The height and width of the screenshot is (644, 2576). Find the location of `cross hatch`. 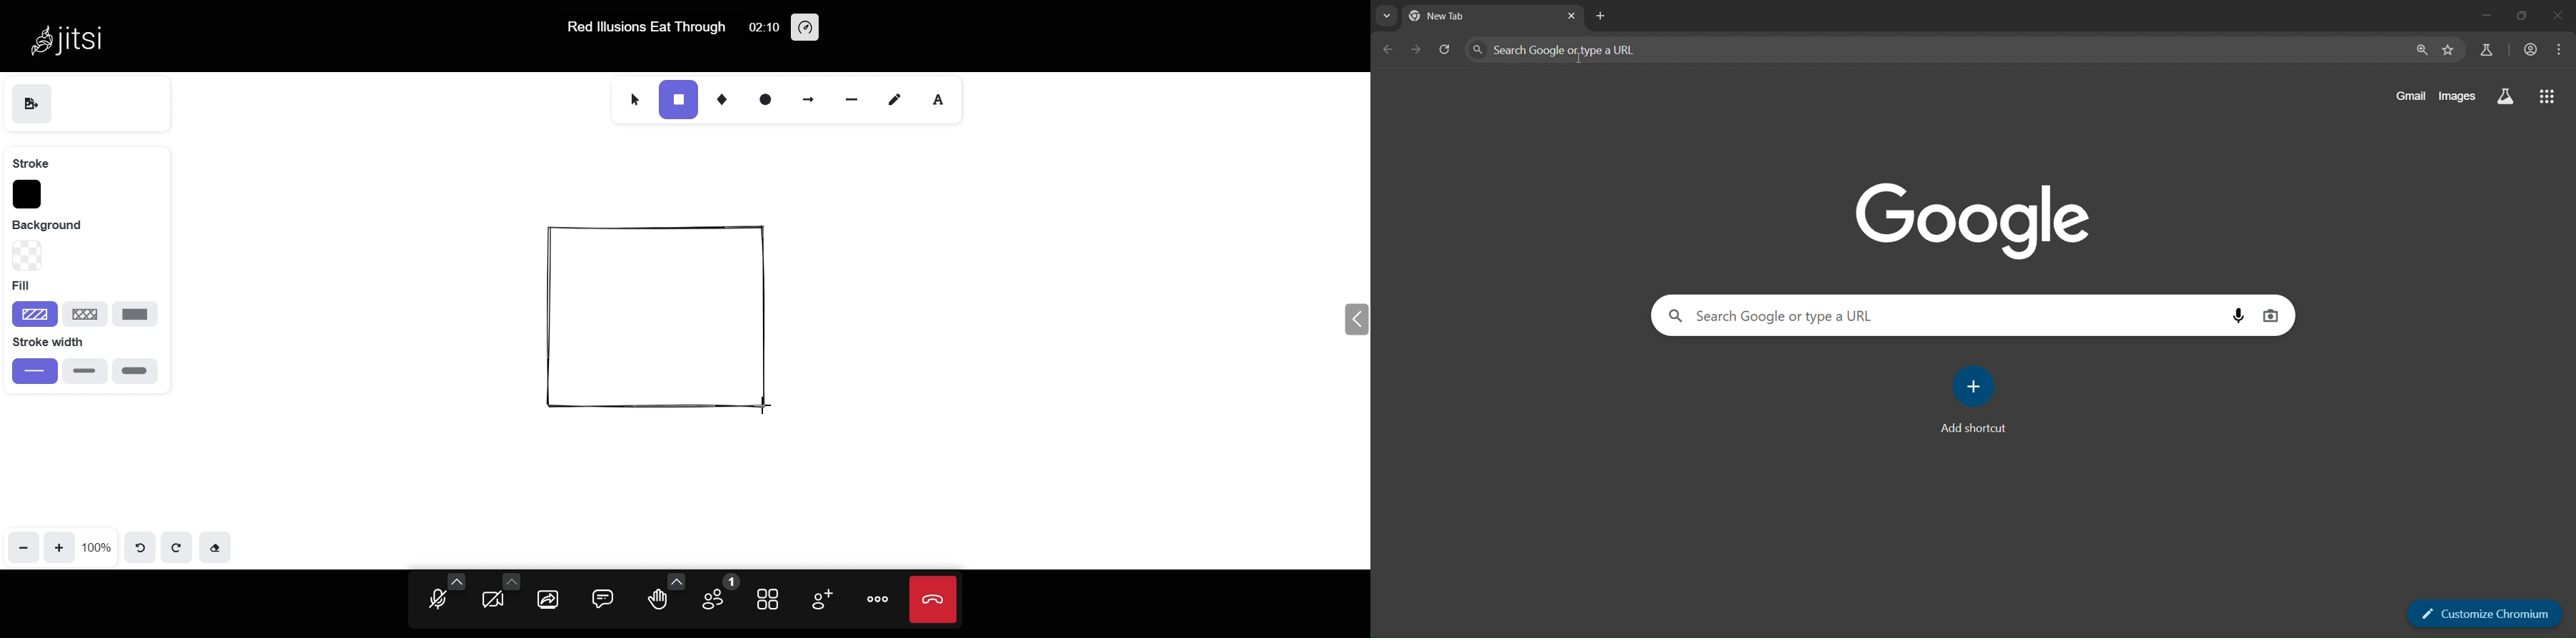

cross hatch is located at coordinates (86, 312).